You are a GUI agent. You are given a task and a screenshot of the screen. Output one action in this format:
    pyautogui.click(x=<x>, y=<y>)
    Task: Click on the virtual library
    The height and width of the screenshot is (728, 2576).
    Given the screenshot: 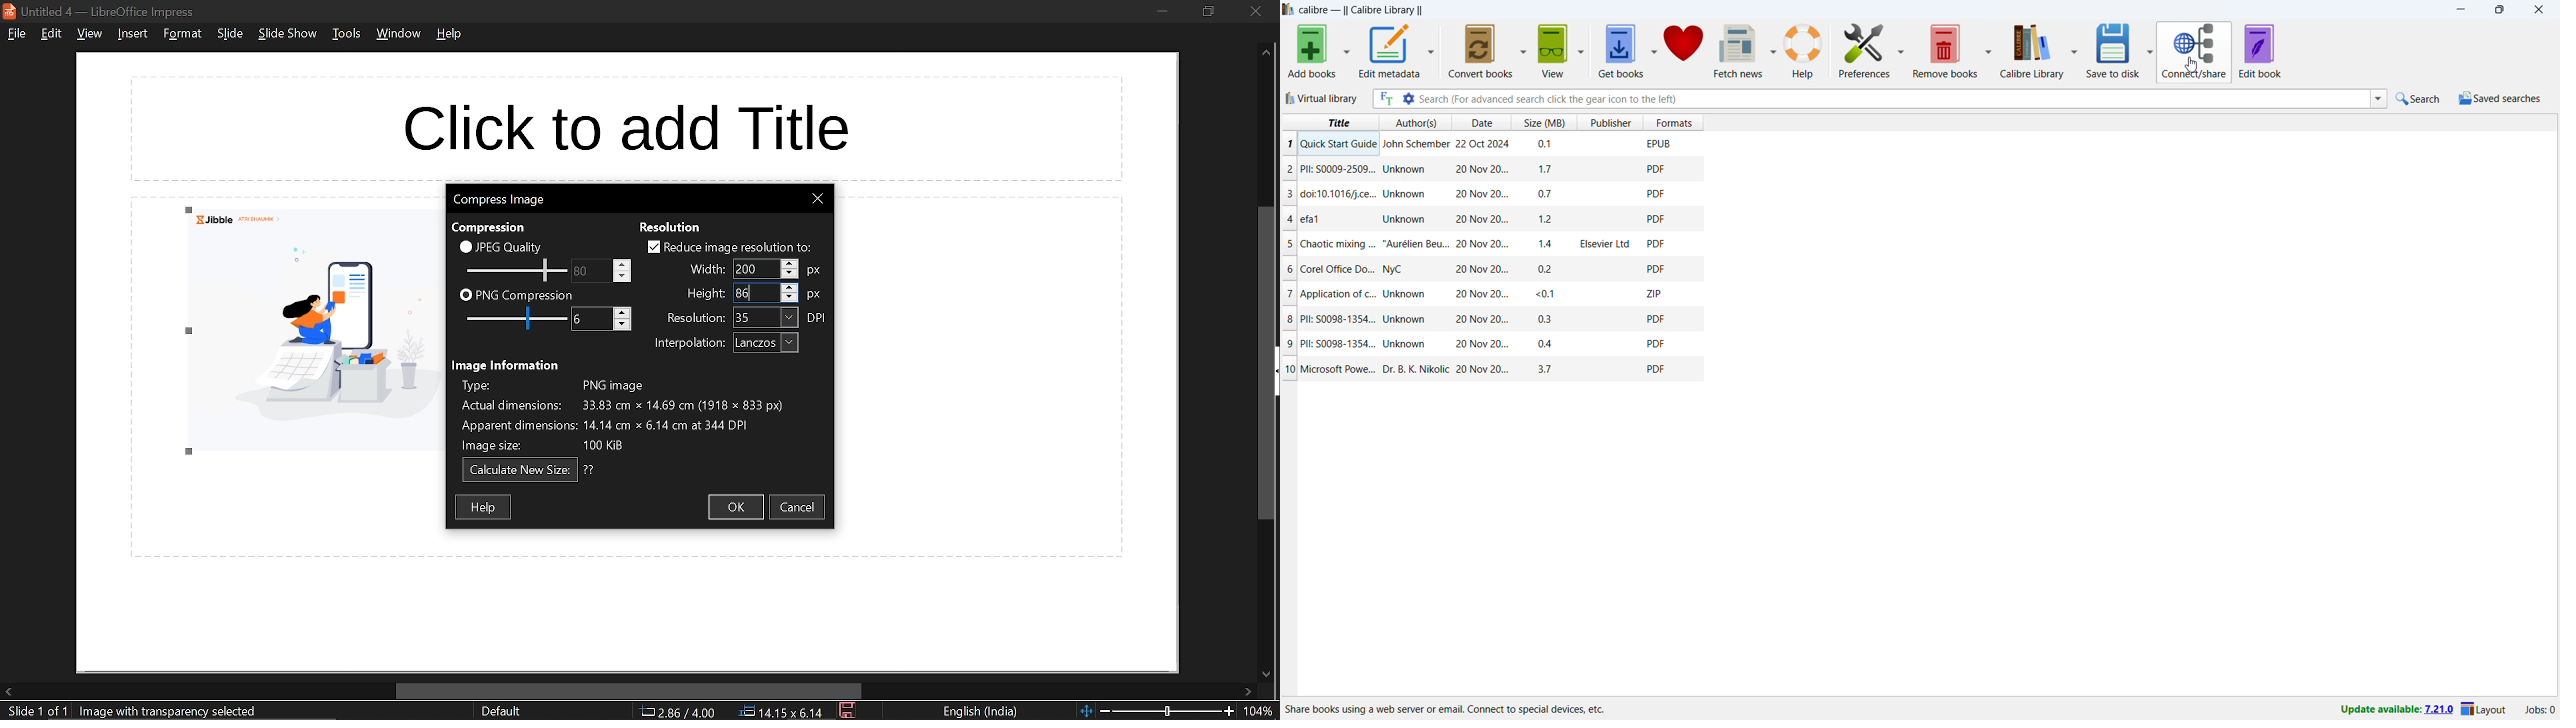 What is the action you would take?
    pyautogui.click(x=1322, y=98)
    